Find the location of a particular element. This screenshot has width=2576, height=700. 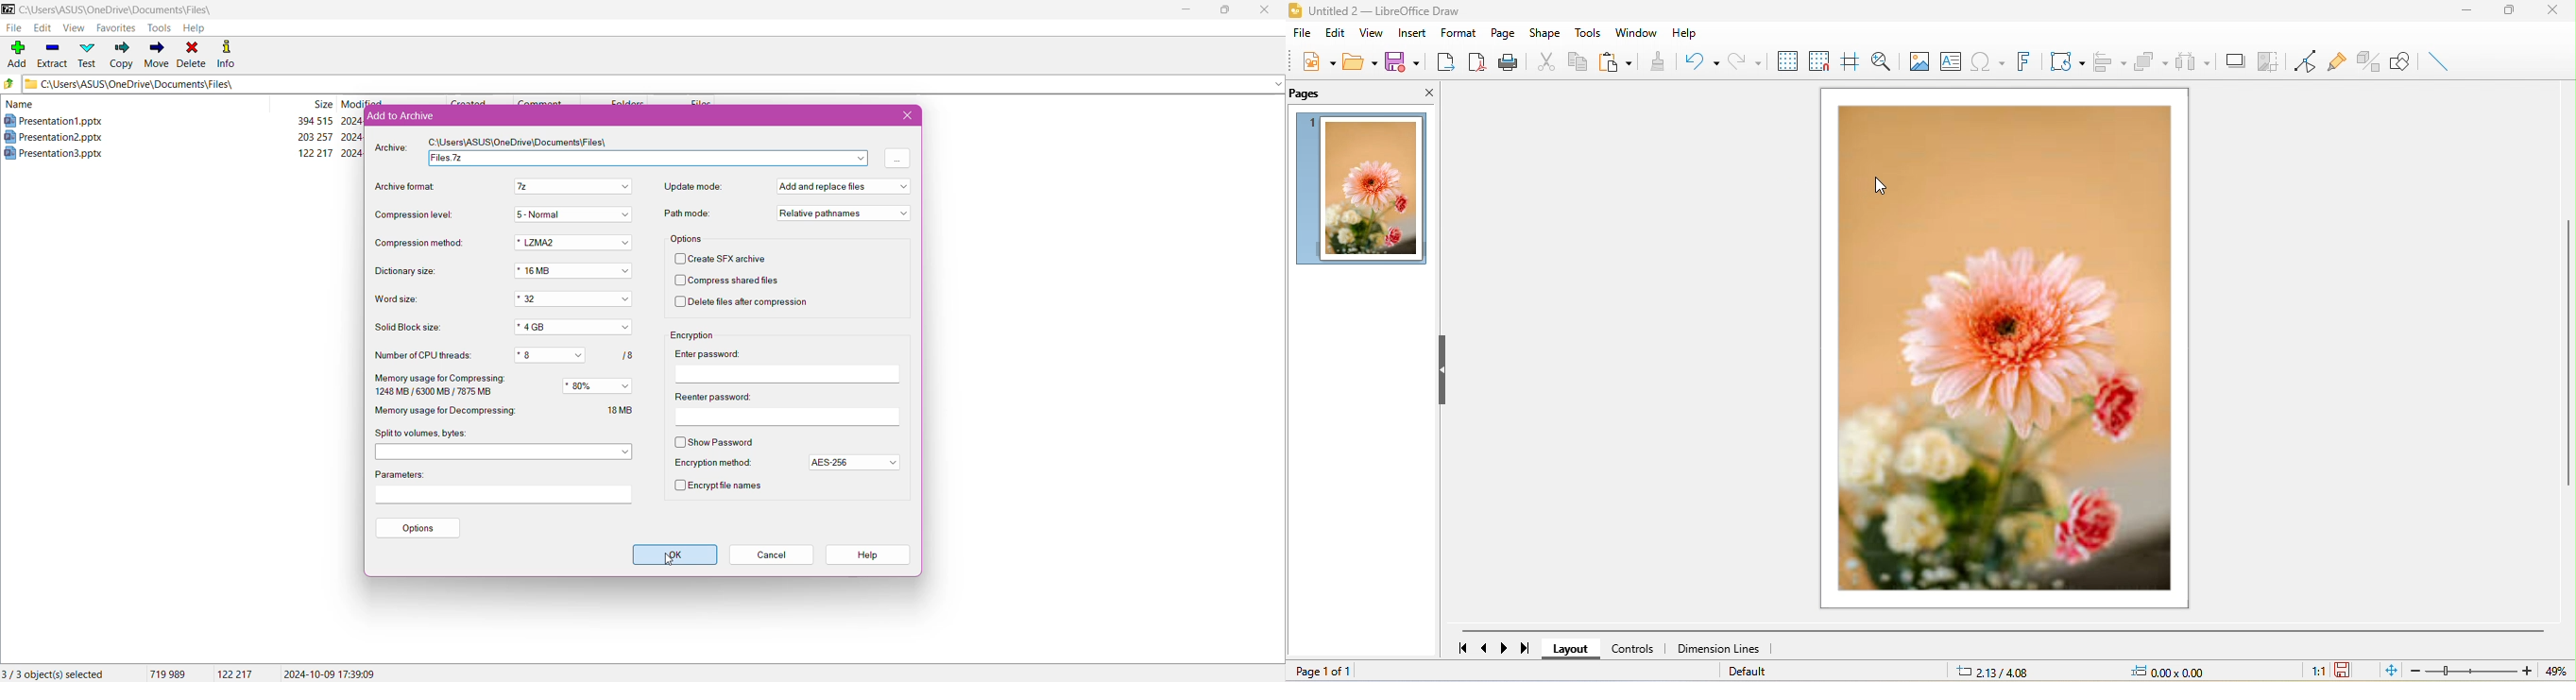

display to grid is located at coordinates (1790, 59).